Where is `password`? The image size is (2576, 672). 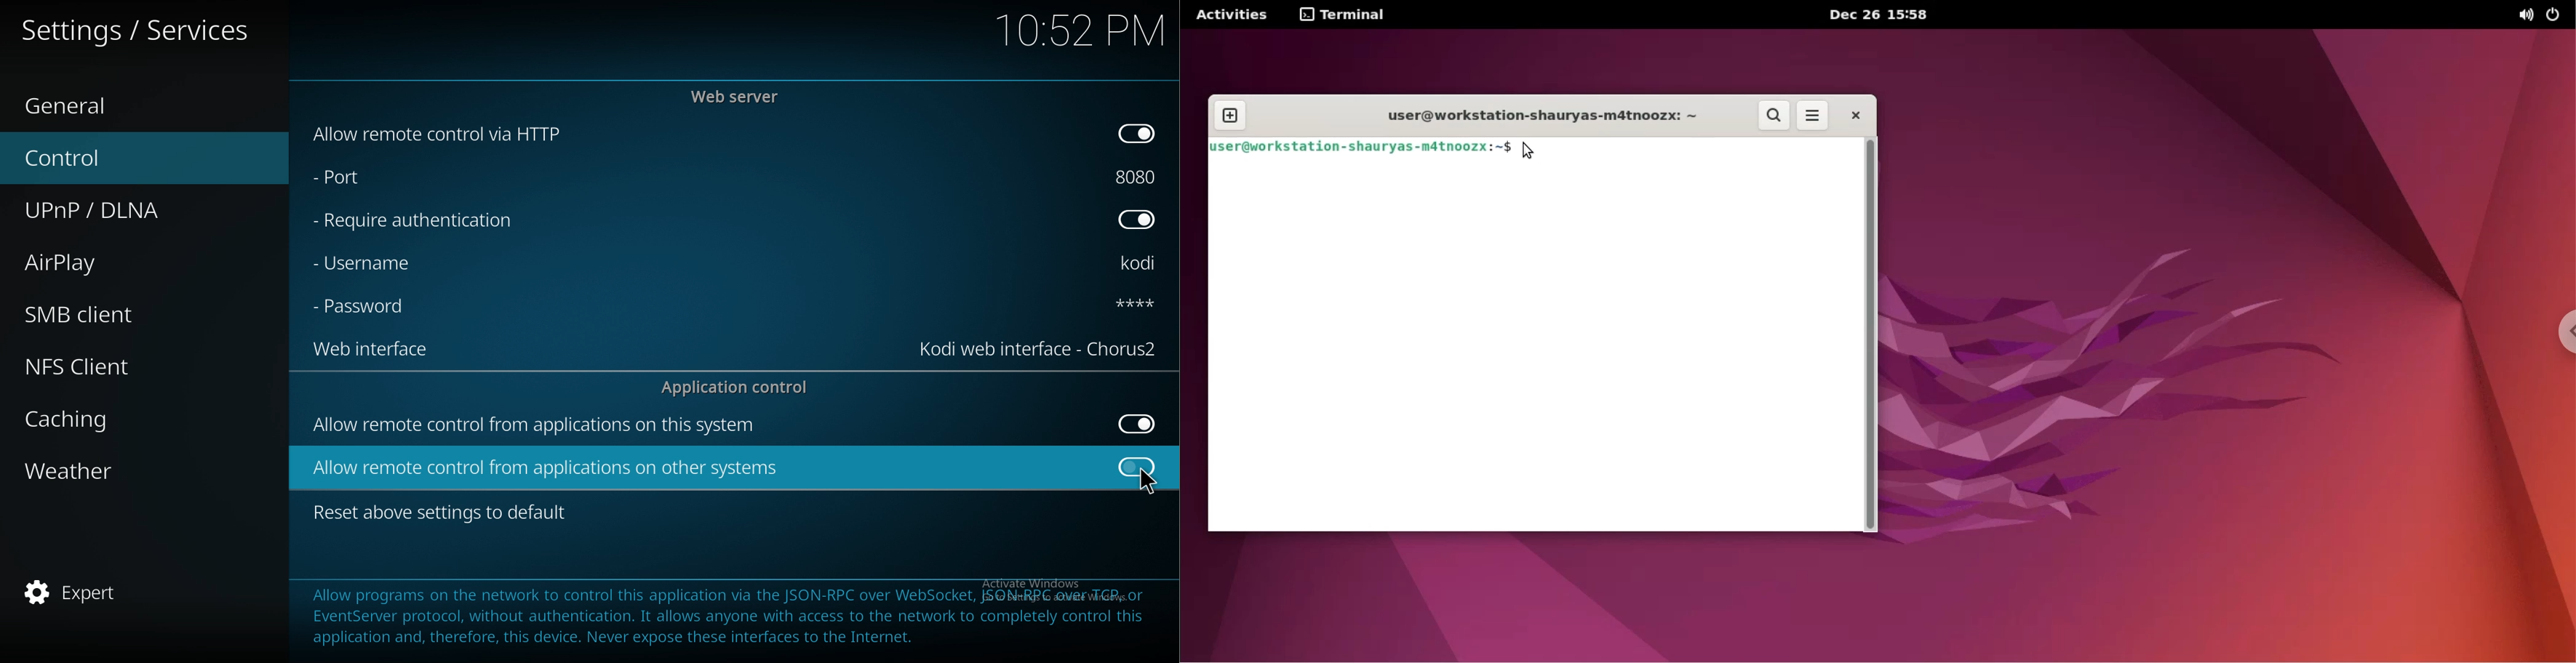 password is located at coordinates (1125, 303).